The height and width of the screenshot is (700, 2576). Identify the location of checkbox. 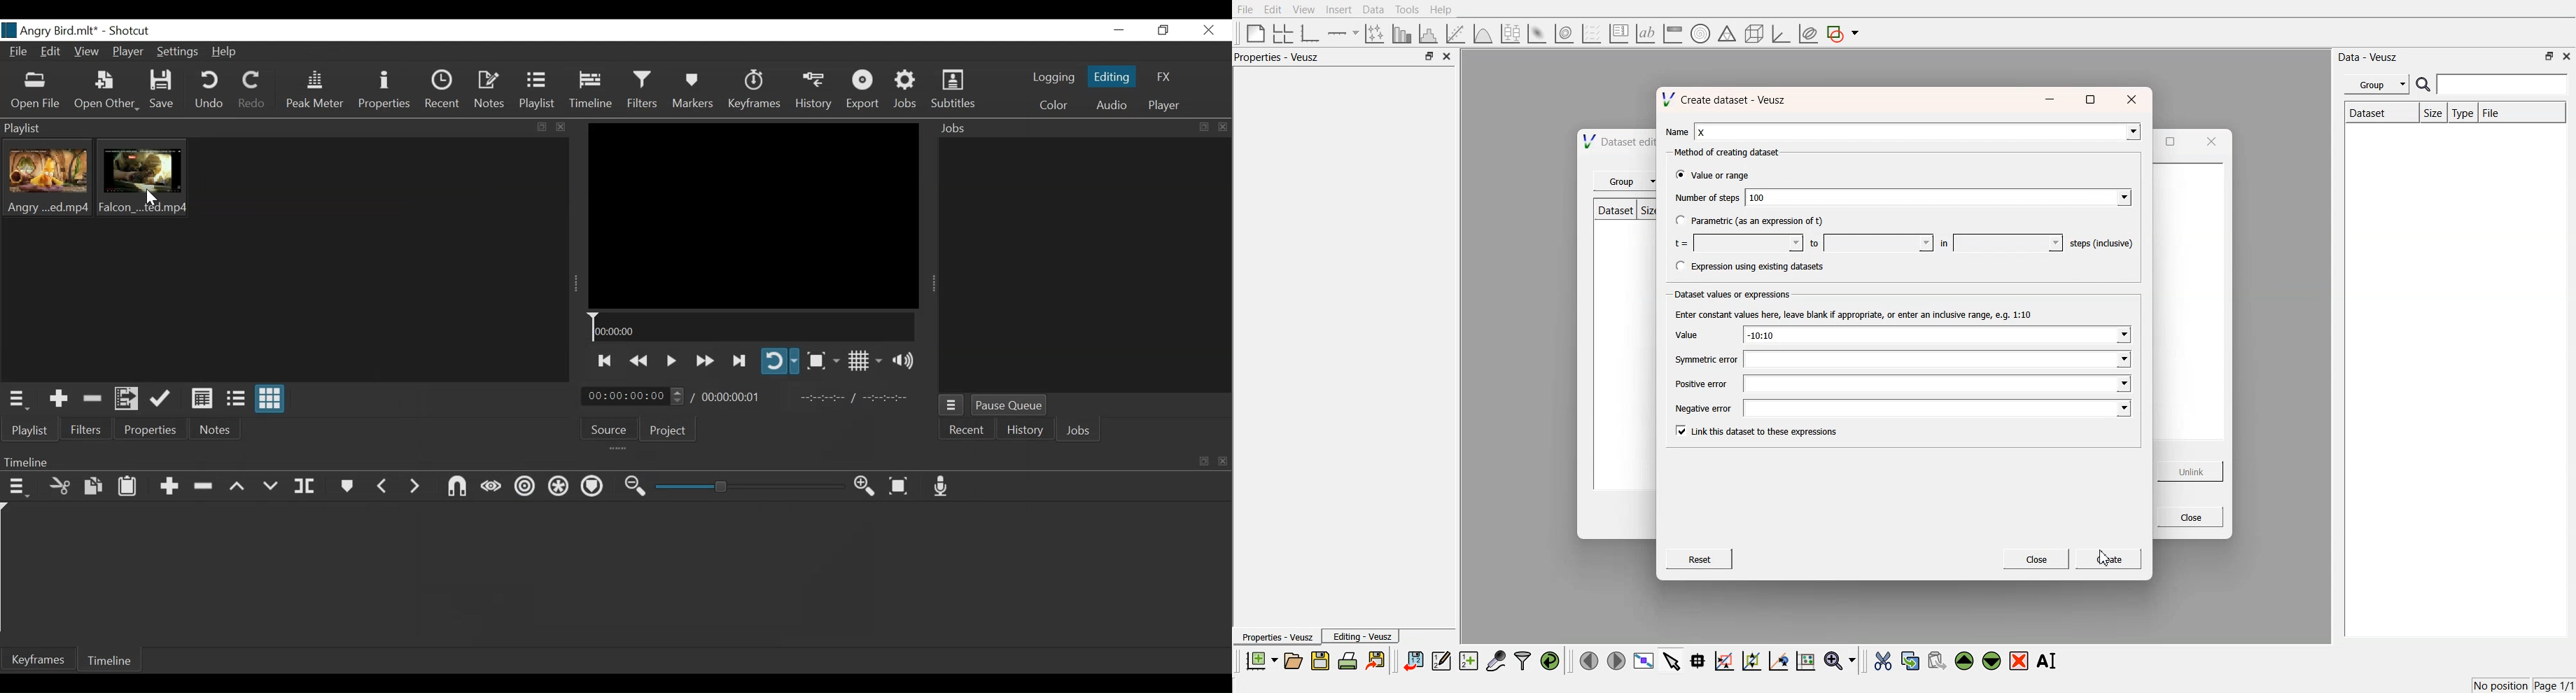
(1679, 430).